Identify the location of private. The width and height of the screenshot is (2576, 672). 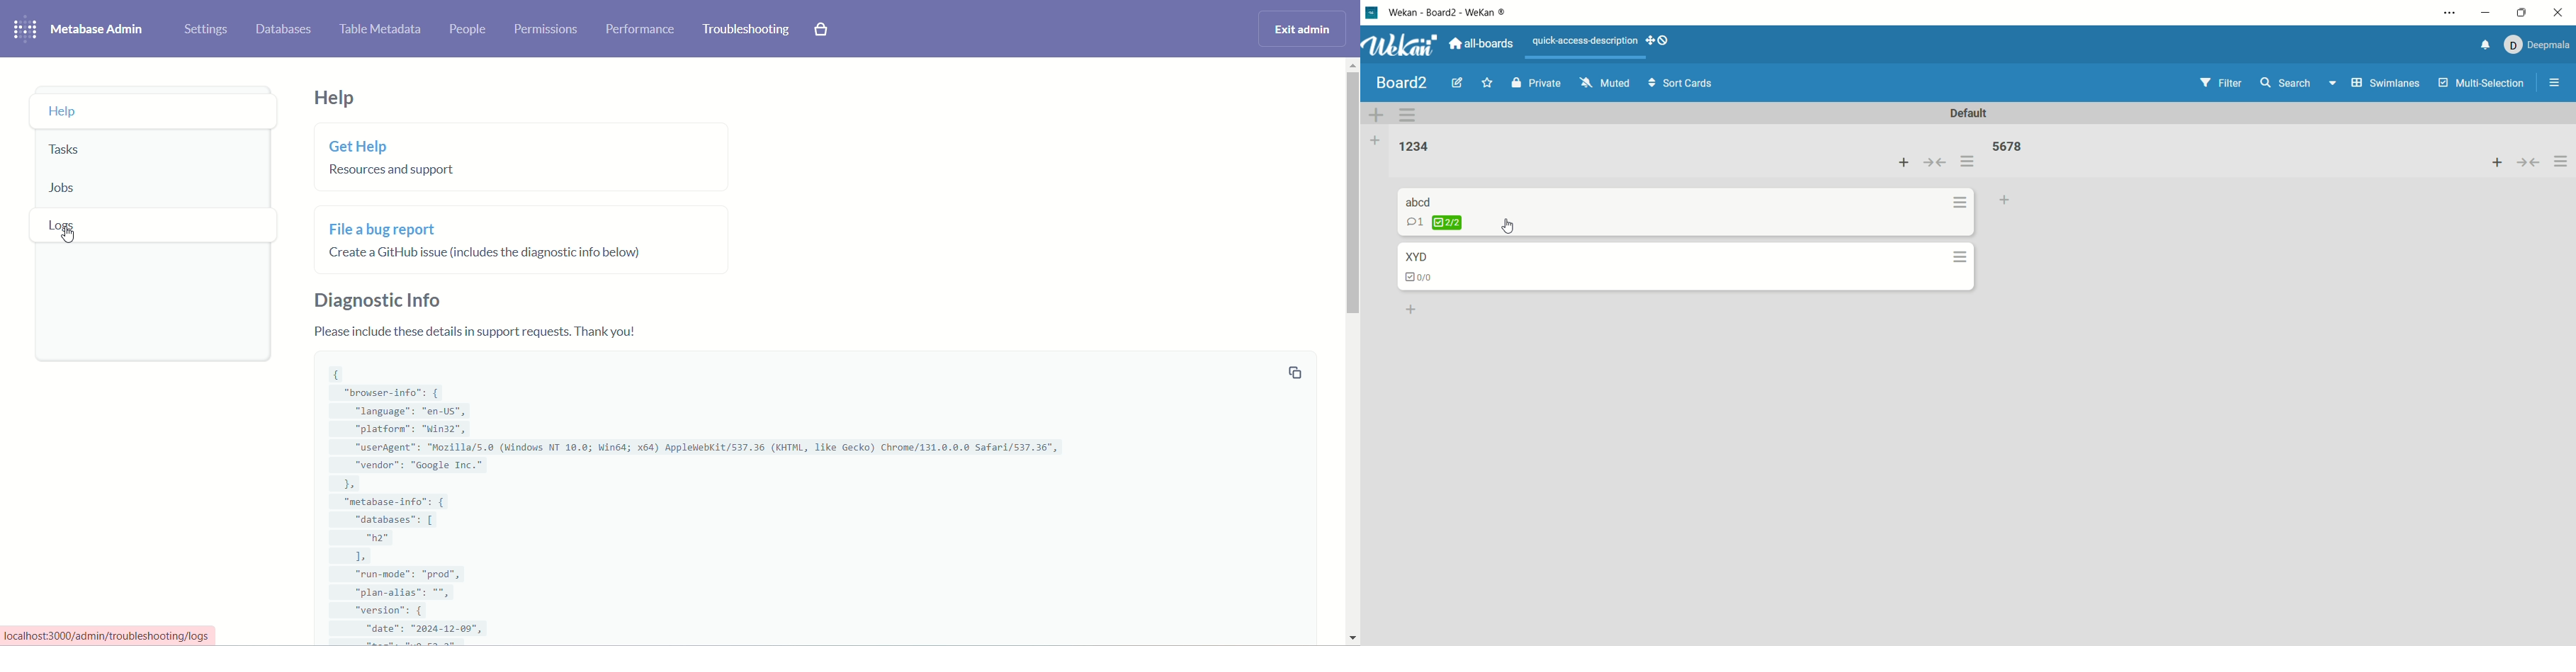
(1536, 82).